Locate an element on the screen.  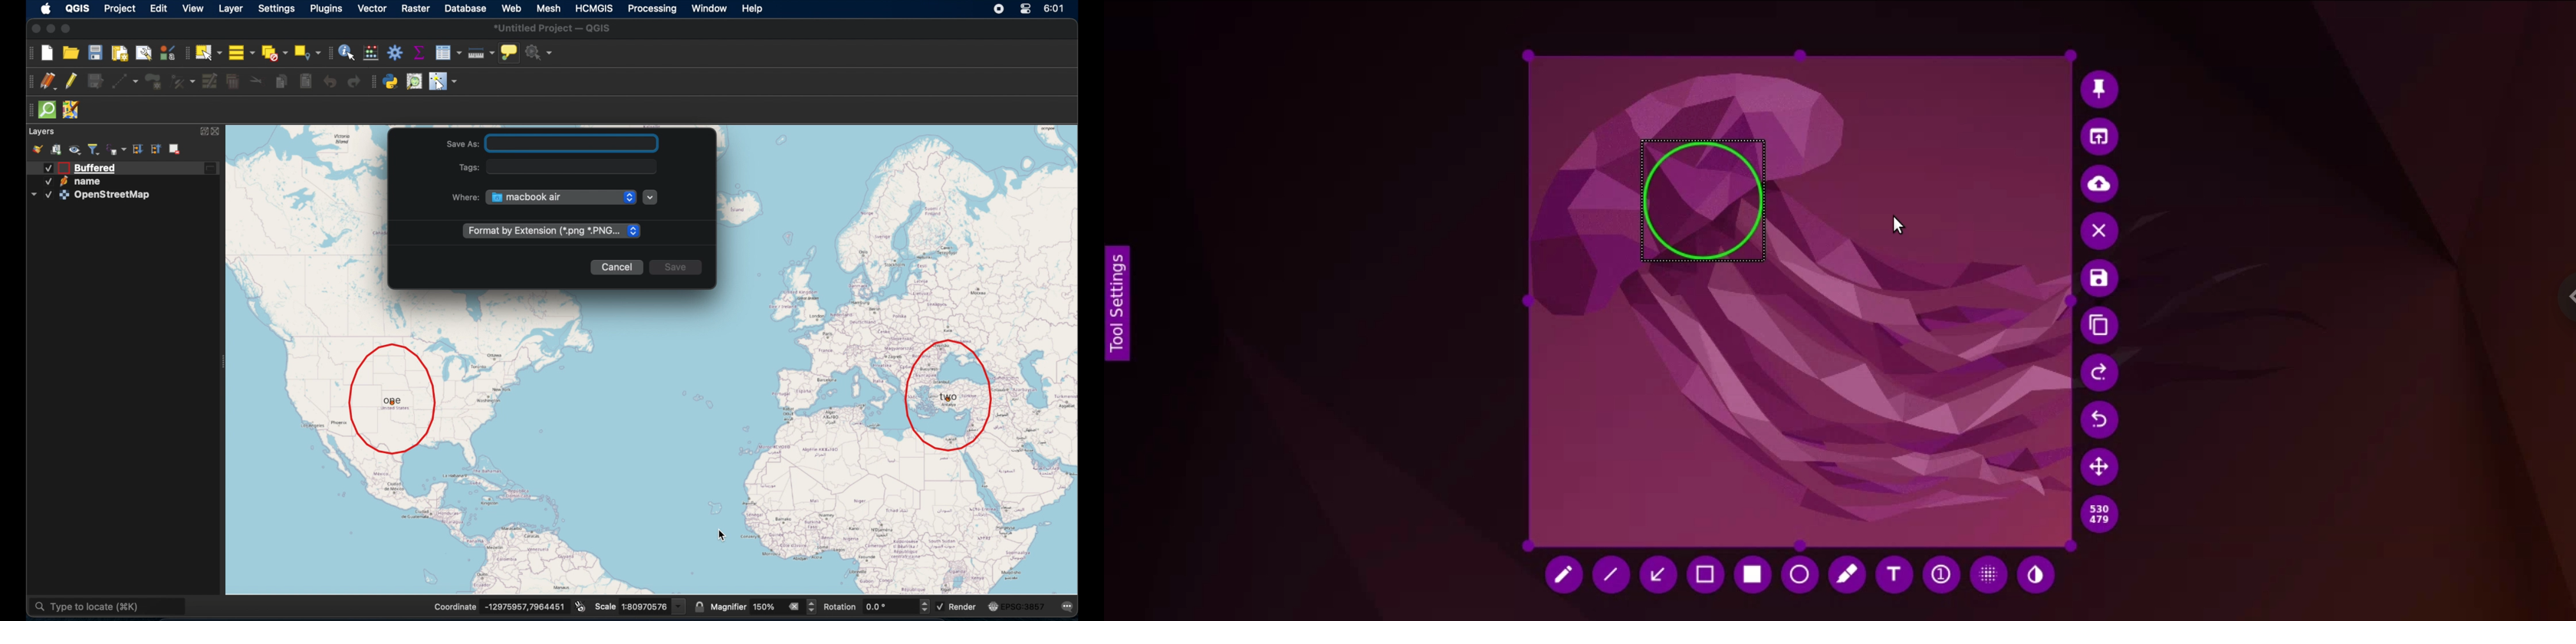
help is located at coordinates (754, 10).